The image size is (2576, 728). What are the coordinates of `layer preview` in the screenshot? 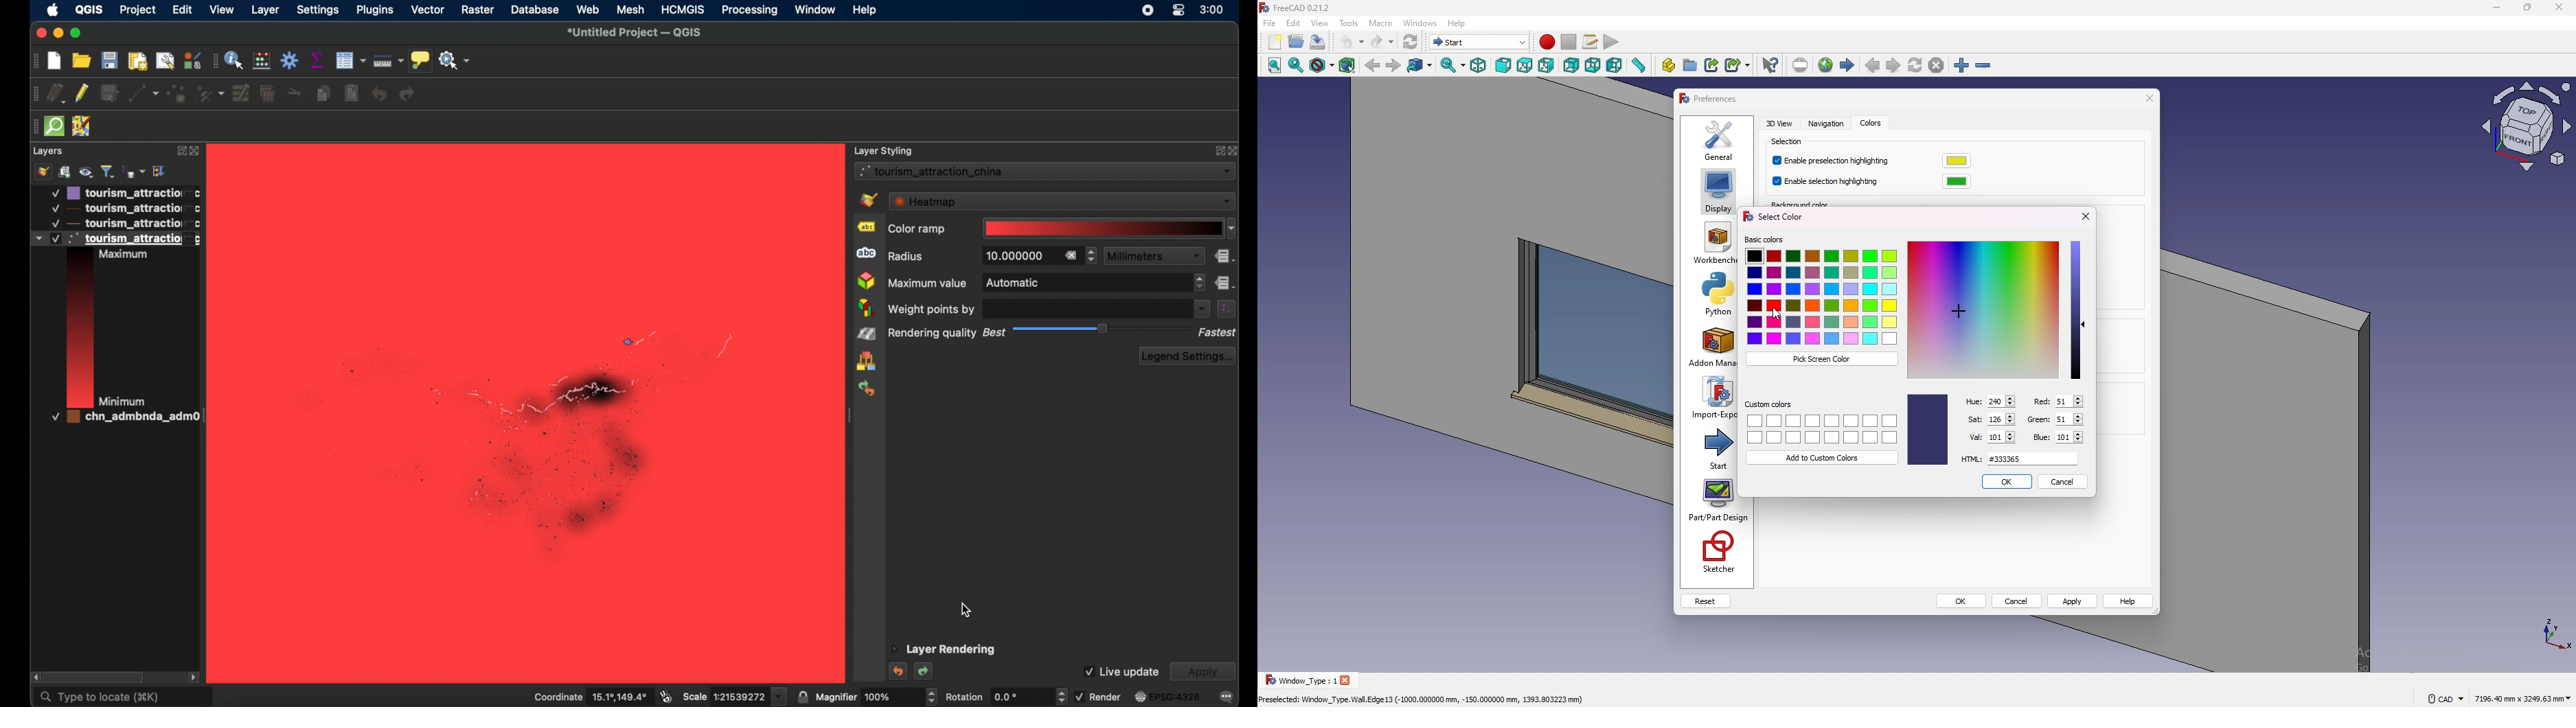 It's located at (79, 331).